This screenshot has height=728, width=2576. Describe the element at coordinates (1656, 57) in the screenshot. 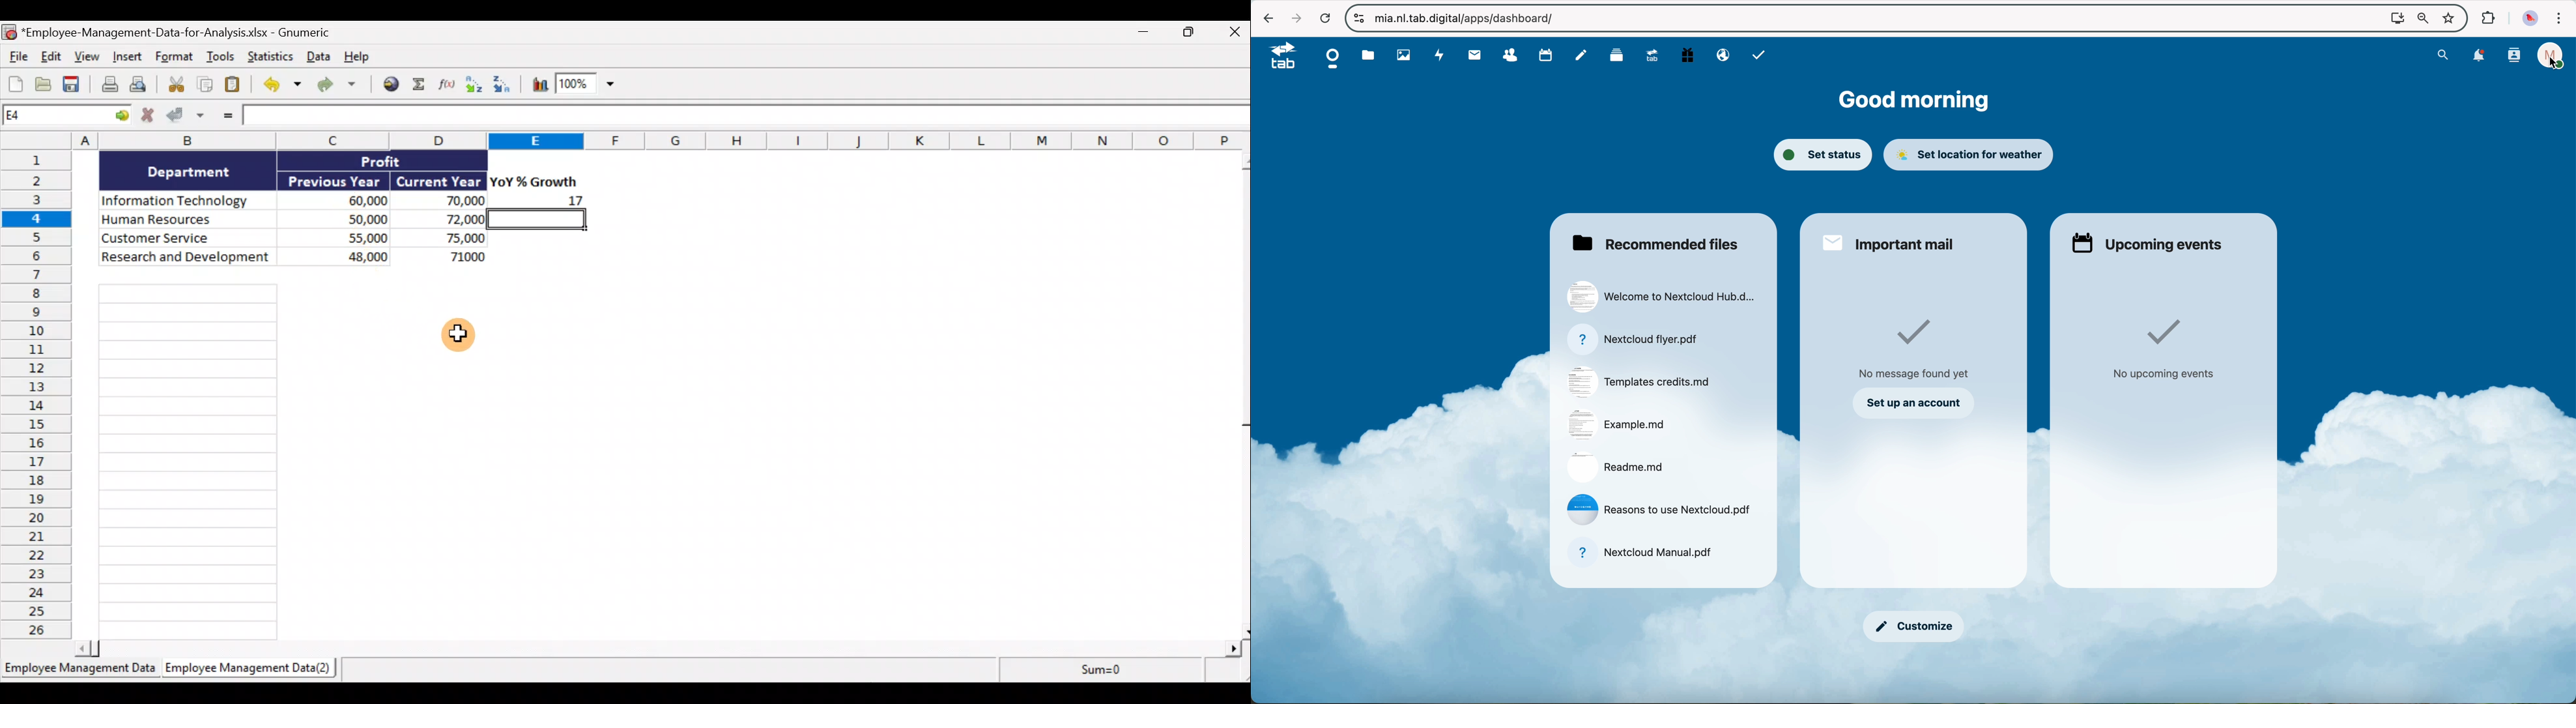

I see `upgrade` at that location.